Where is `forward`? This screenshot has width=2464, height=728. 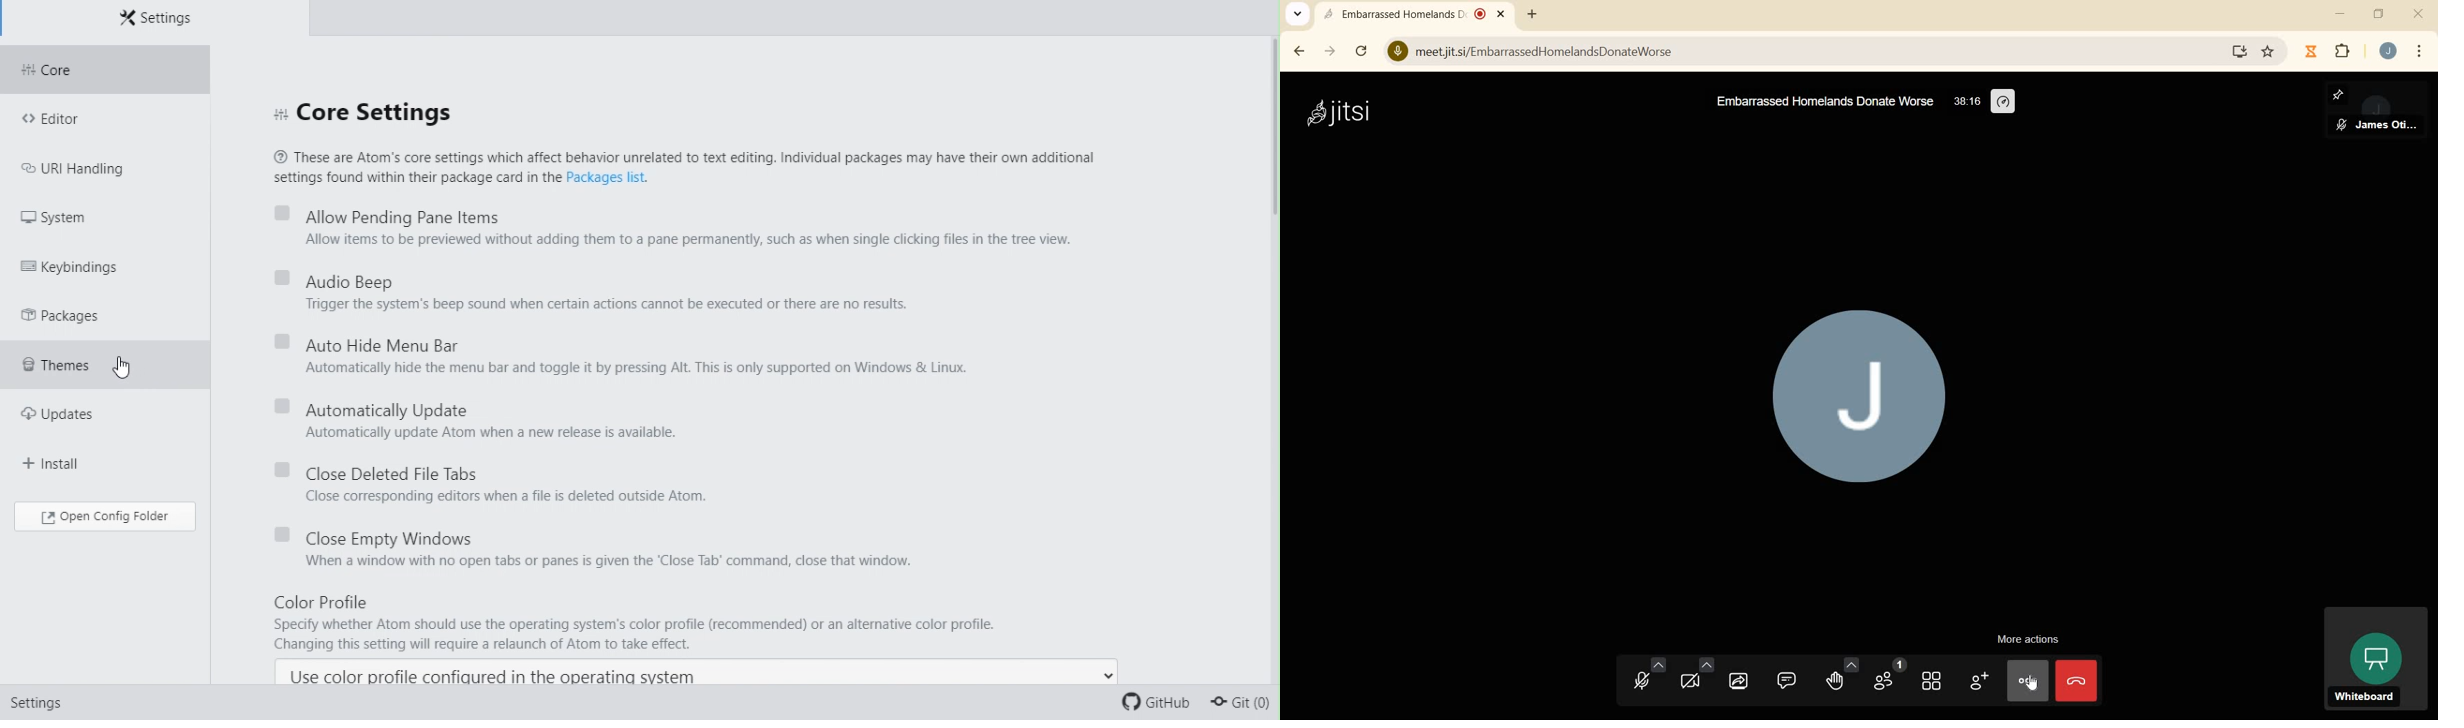
forward is located at coordinates (1330, 52).